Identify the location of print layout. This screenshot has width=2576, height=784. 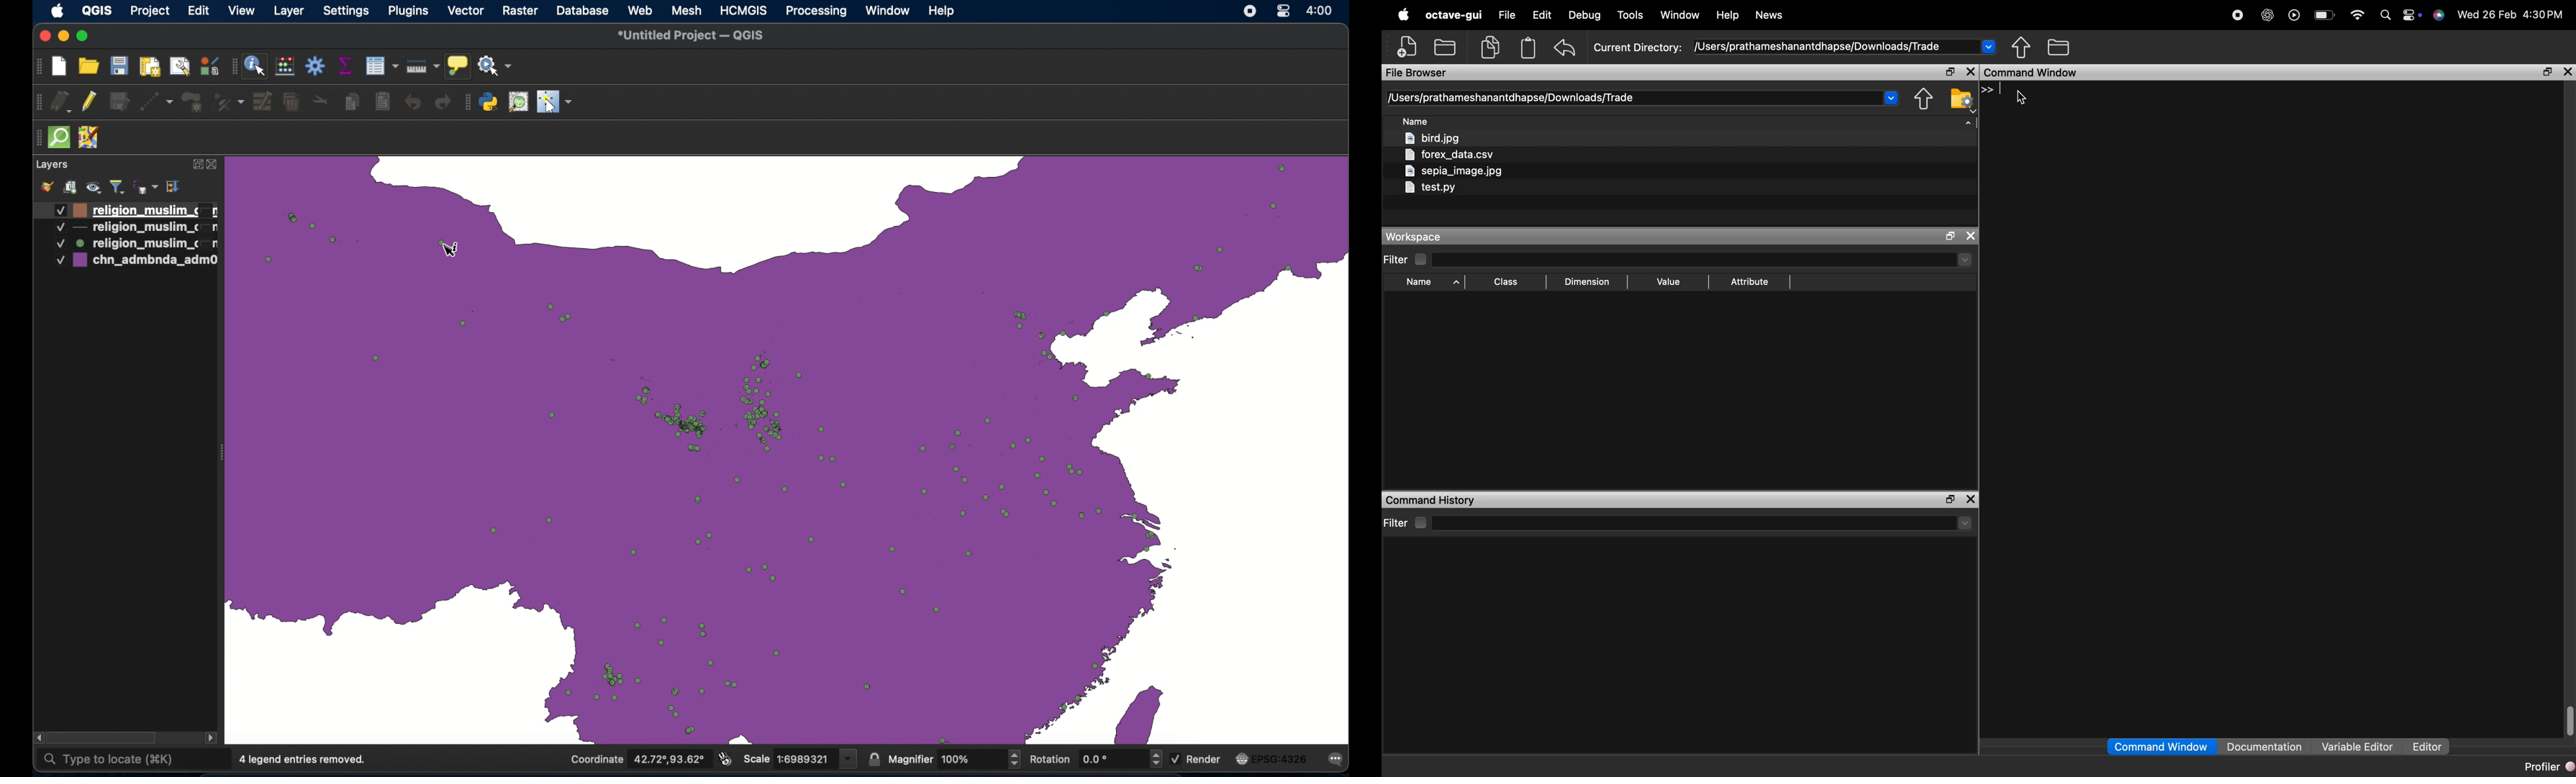
(148, 65).